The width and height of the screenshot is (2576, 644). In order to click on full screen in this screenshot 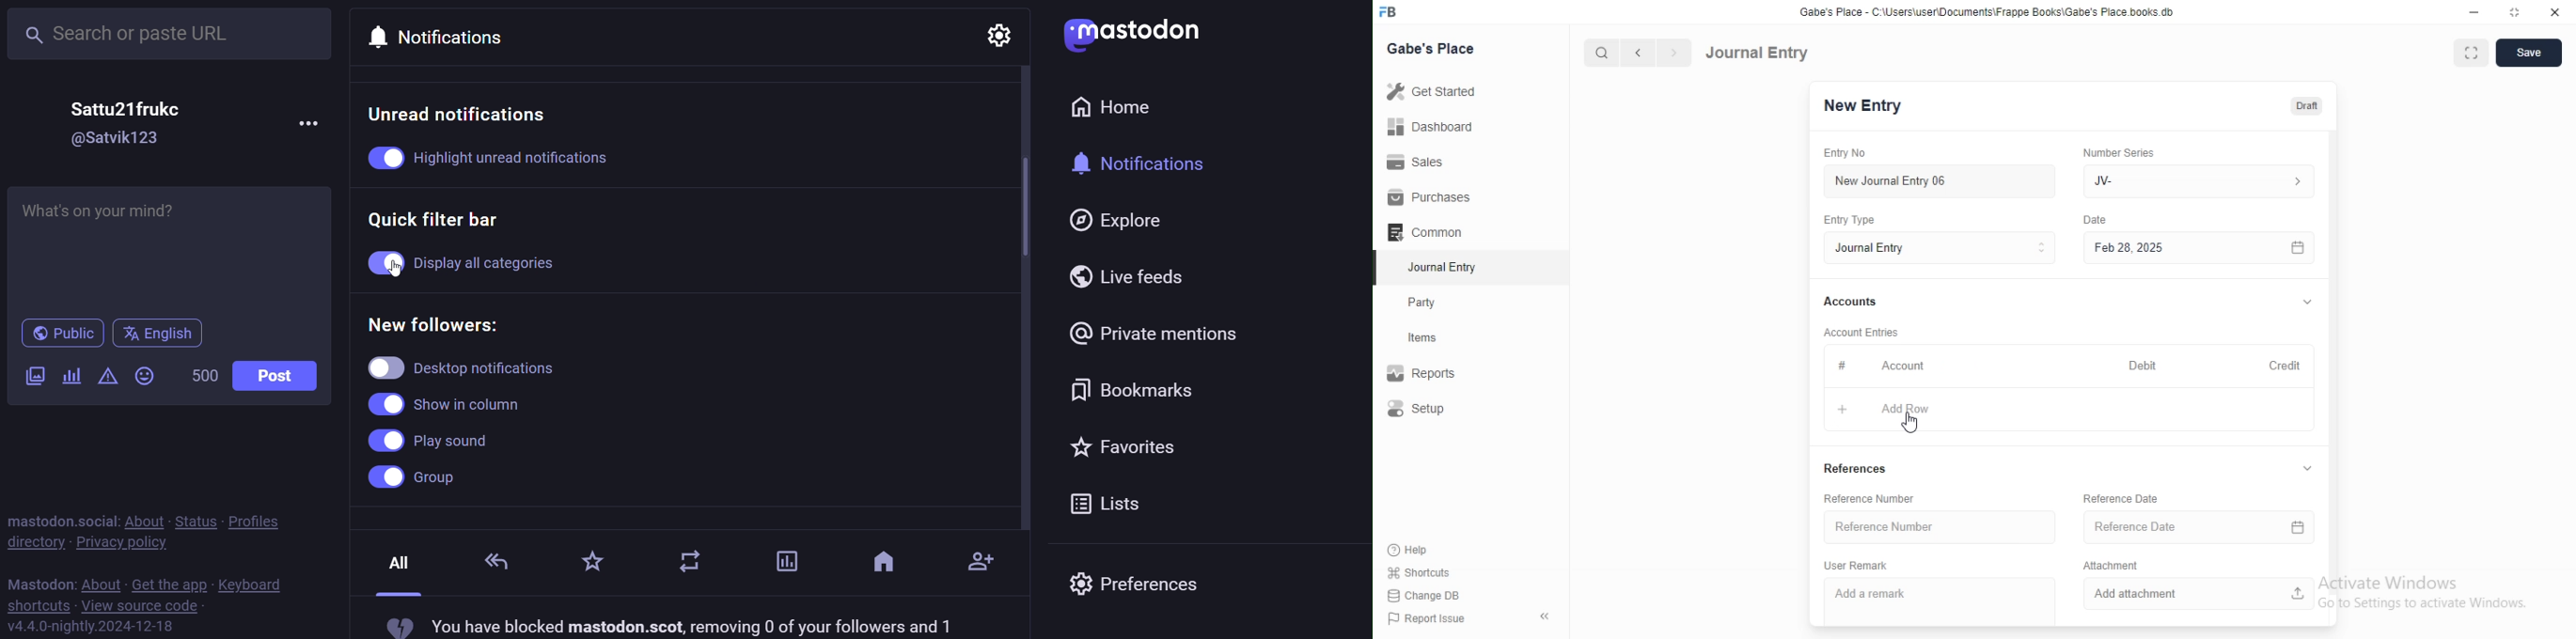, I will do `click(2474, 54)`.